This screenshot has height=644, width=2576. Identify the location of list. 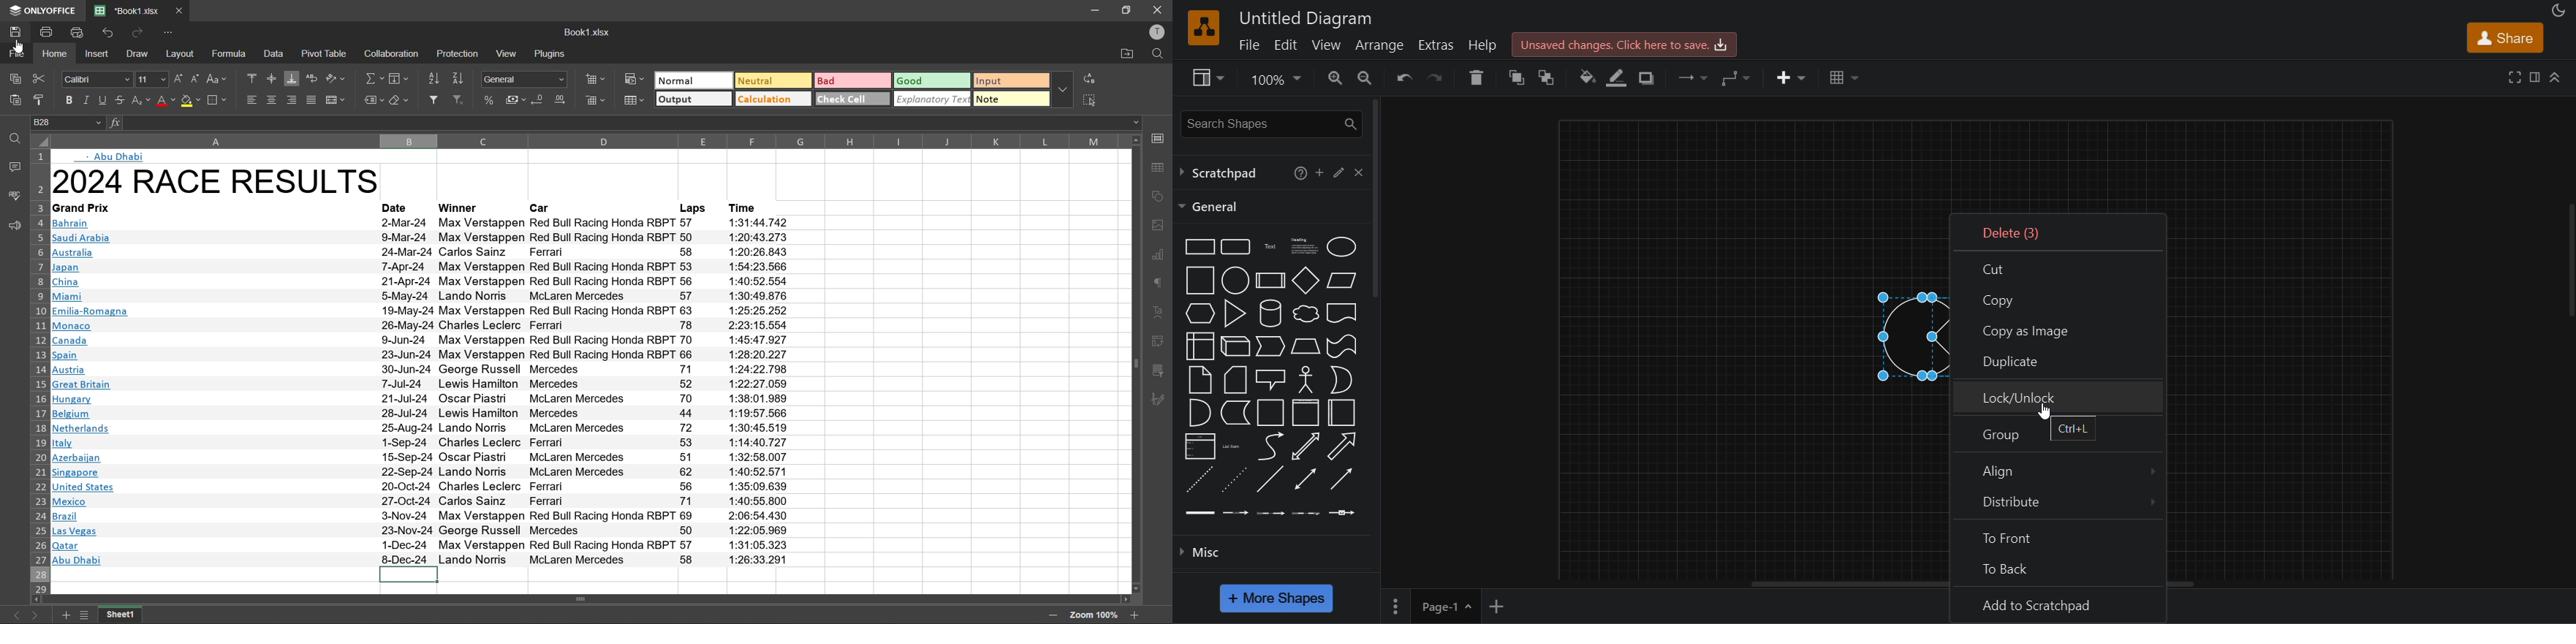
(1199, 446).